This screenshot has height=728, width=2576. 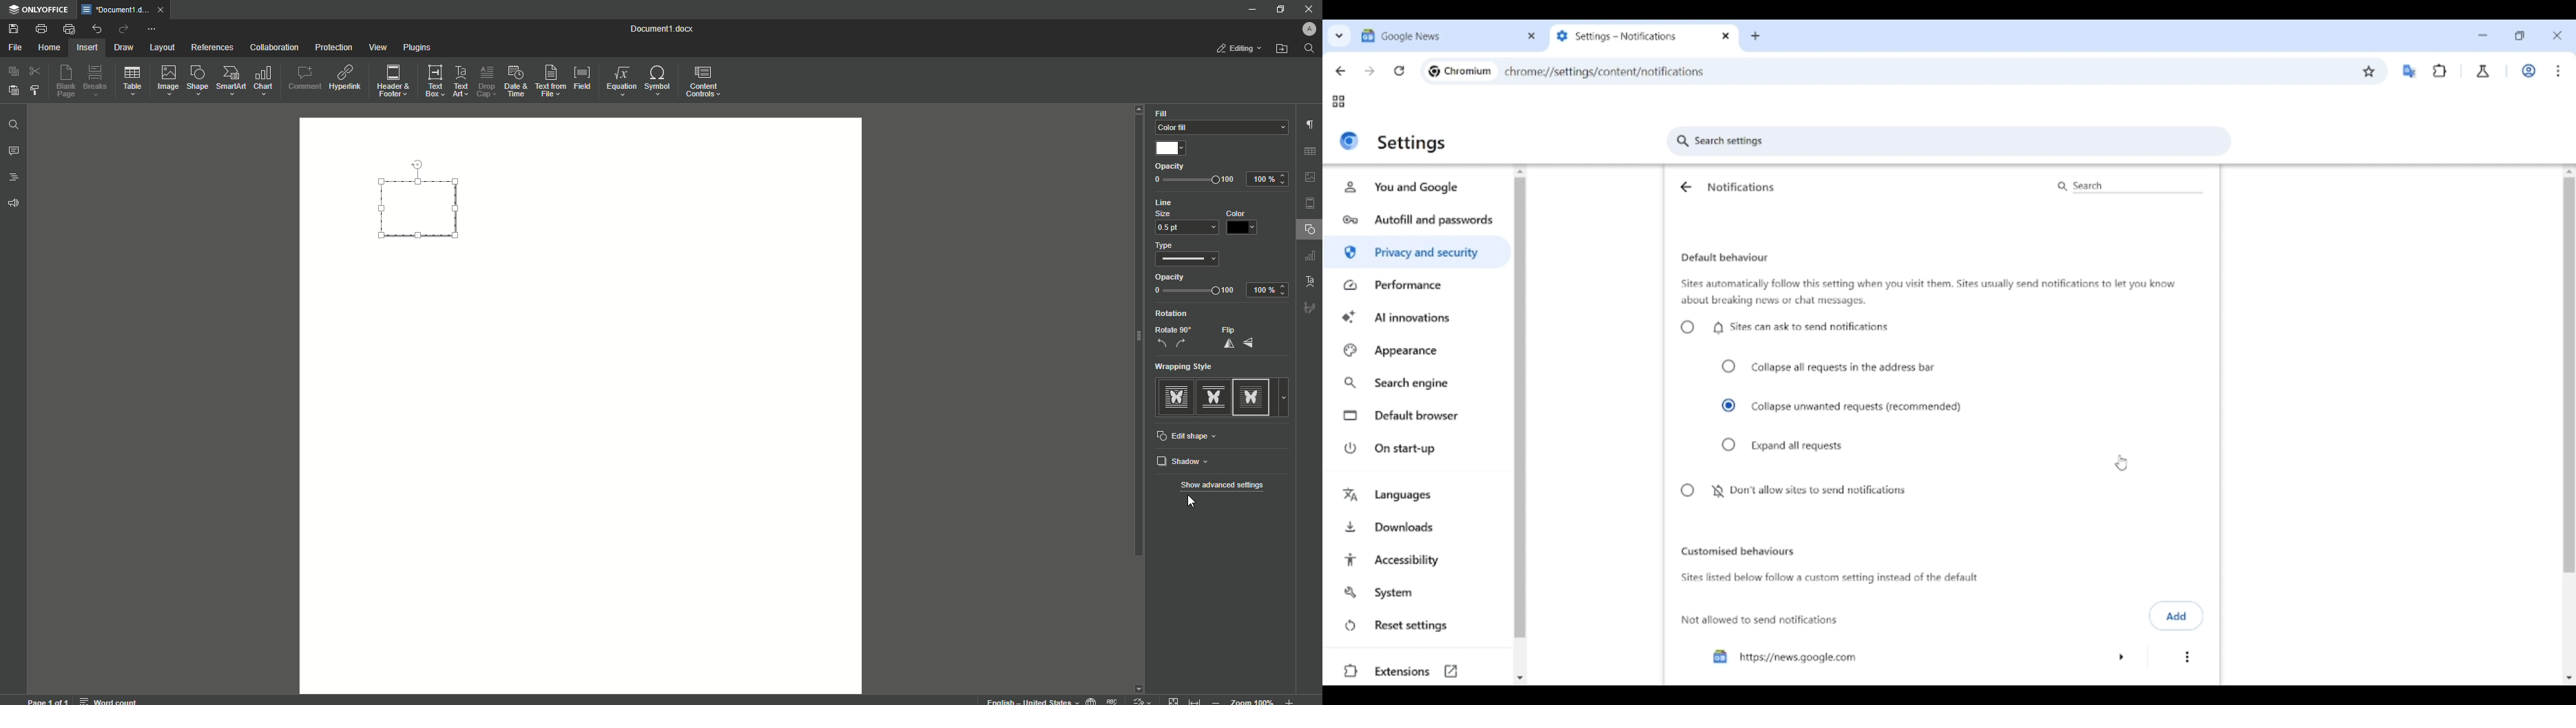 I want to click on Color Fill, so click(x=1218, y=128).